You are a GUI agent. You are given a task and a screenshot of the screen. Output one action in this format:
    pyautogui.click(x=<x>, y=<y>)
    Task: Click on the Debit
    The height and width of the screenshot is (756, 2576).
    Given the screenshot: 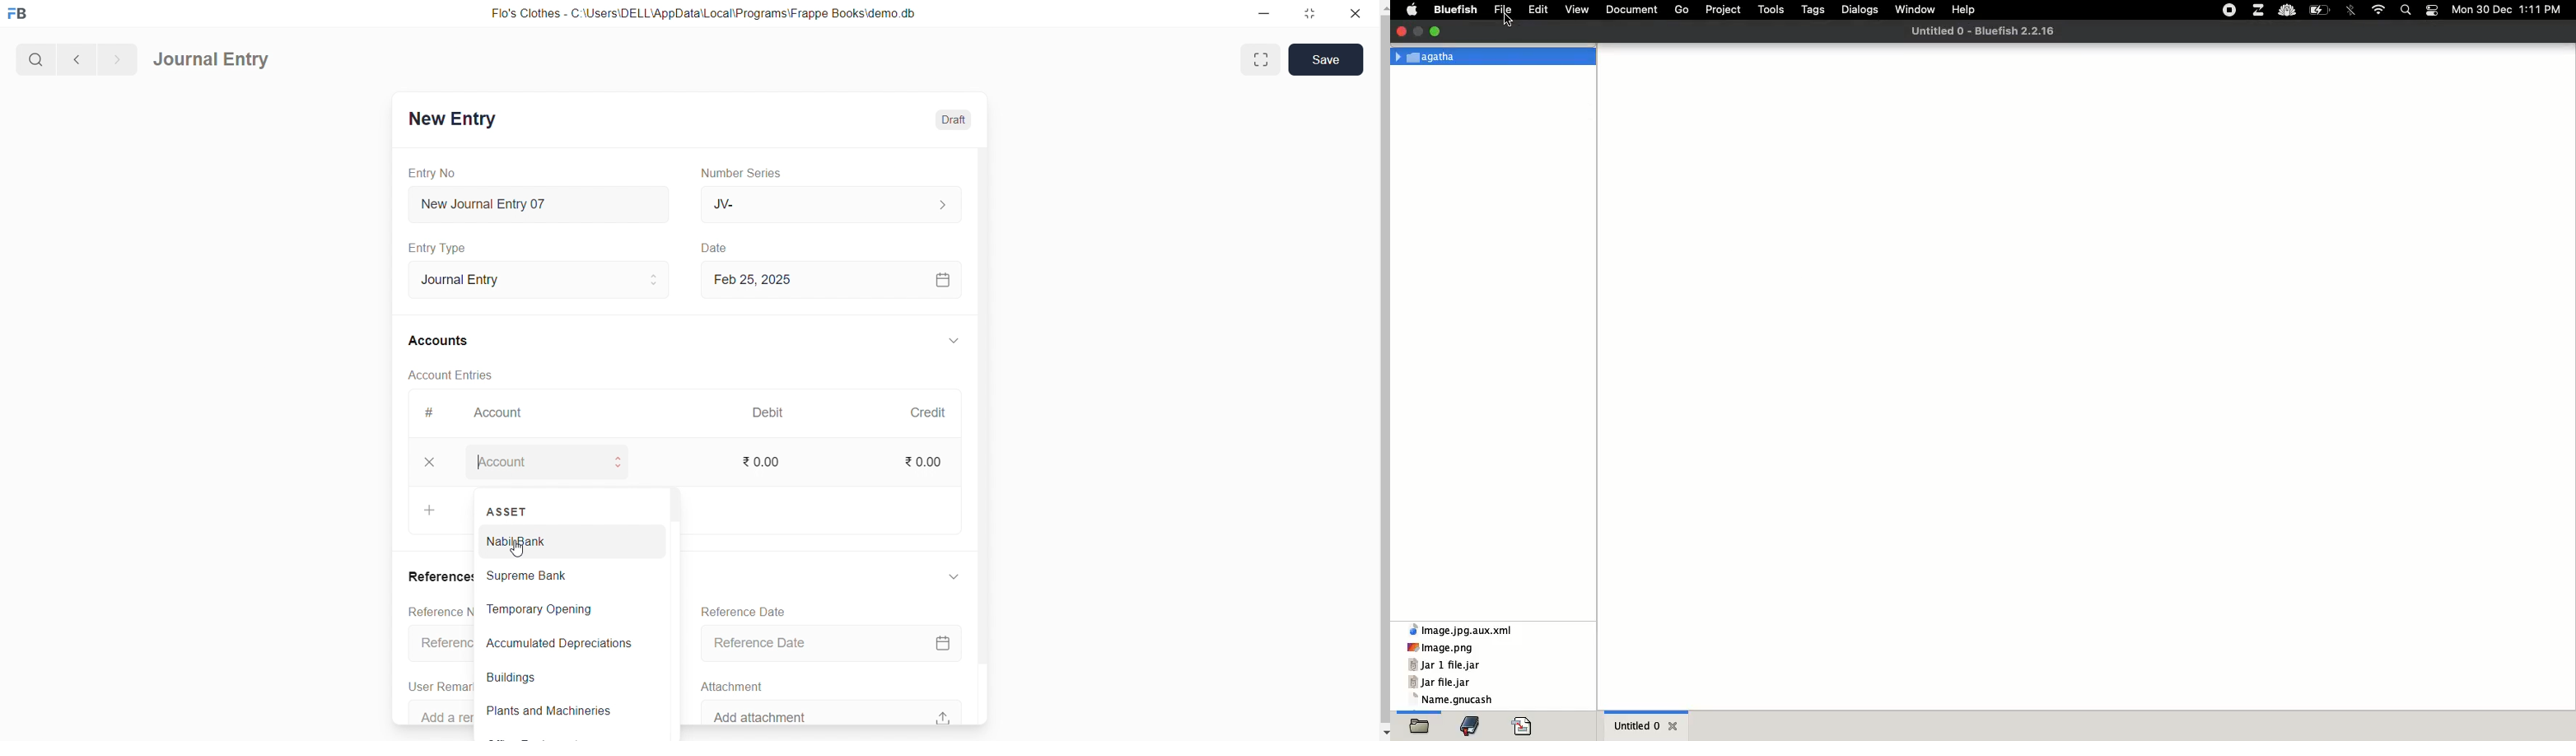 What is the action you would take?
    pyautogui.click(x=776, y=411)
    